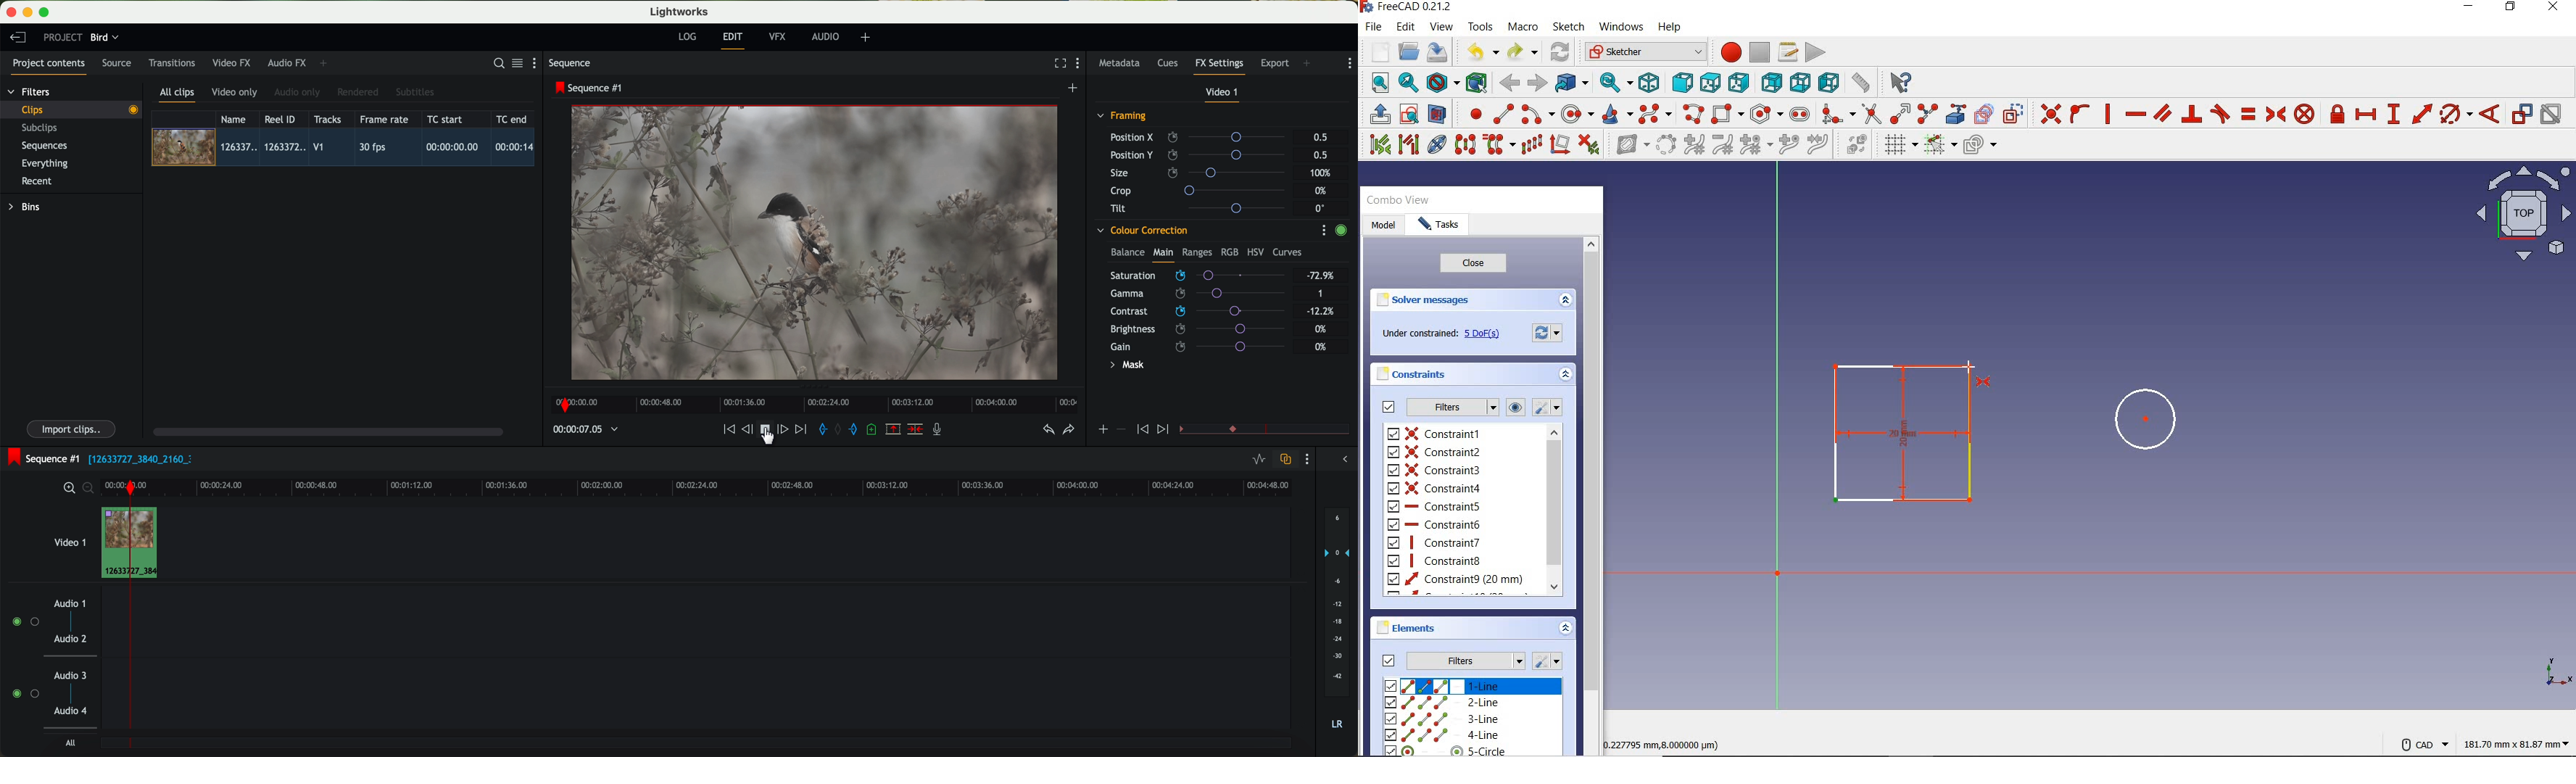 This screenshot has width=2576, height=784. Describe the element at coordinates (2108, 115) in the screenshot. I see `constrain vertically` at that location.